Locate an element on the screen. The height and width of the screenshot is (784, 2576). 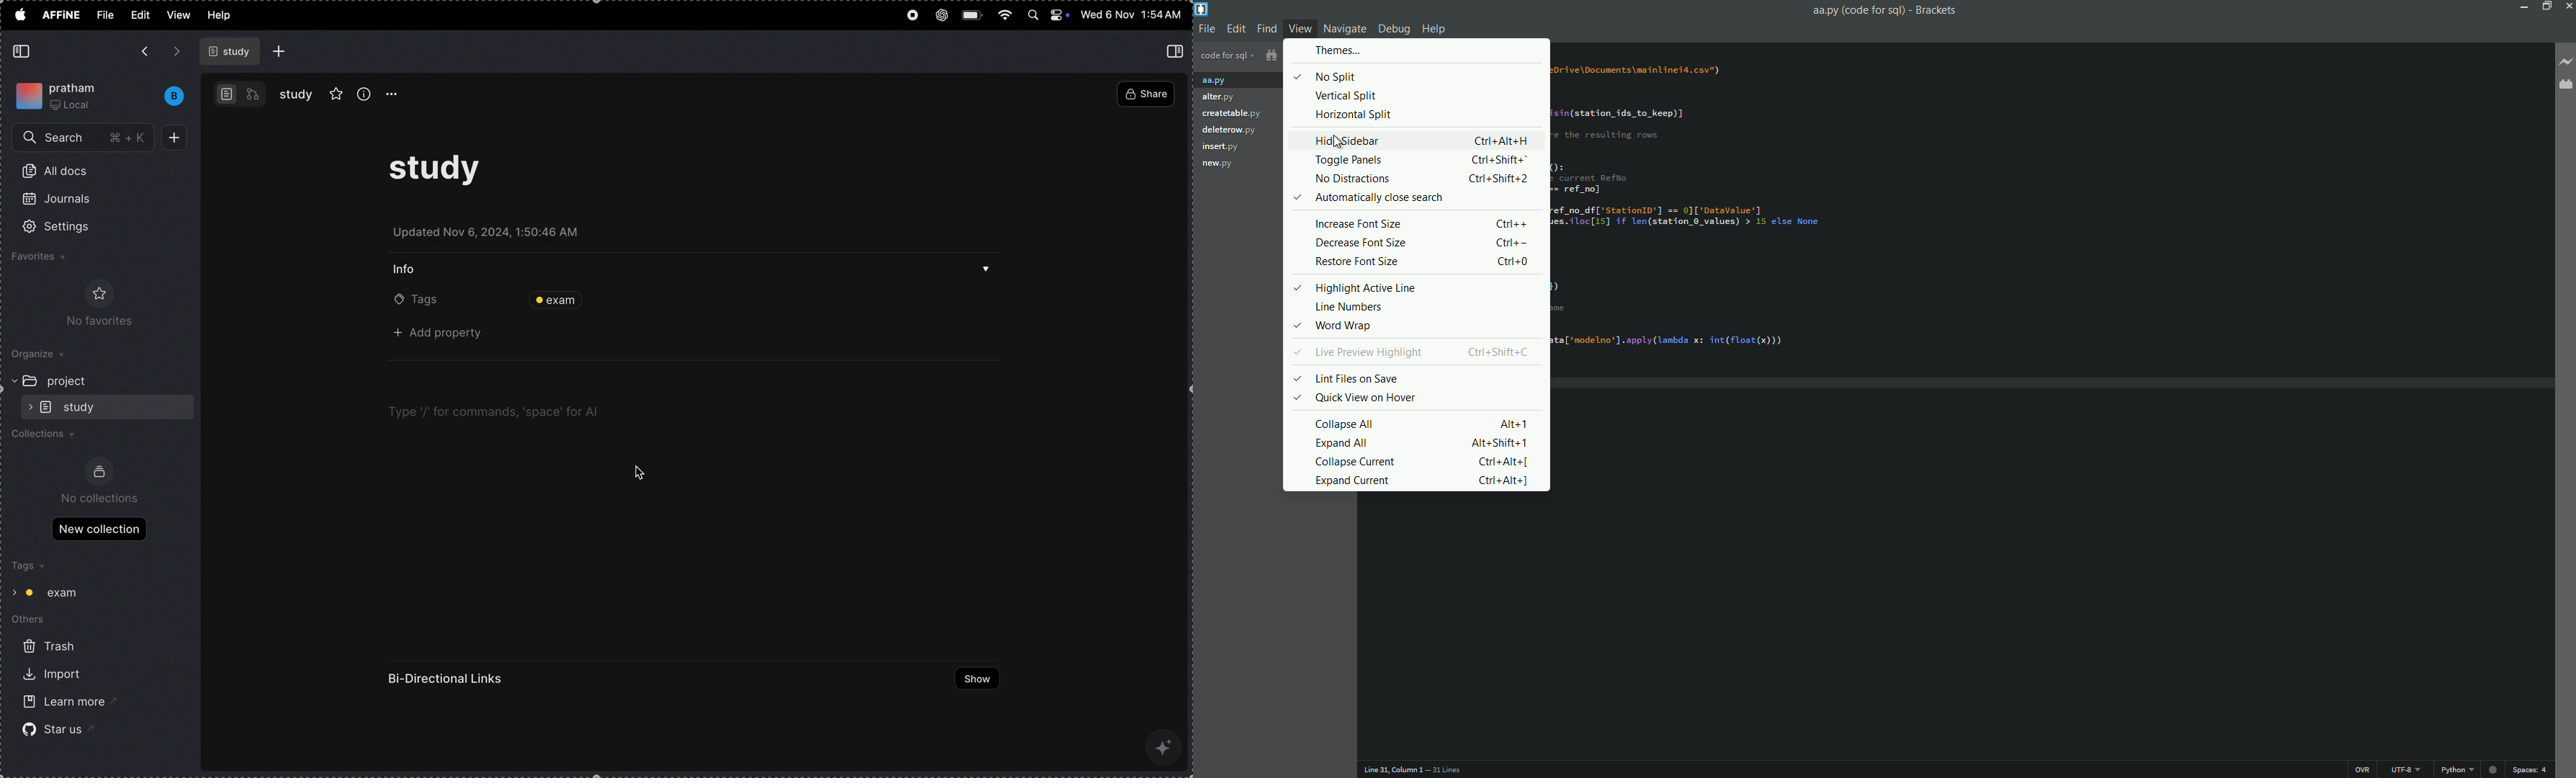
chat gpt is located at coordinates (941, 13).